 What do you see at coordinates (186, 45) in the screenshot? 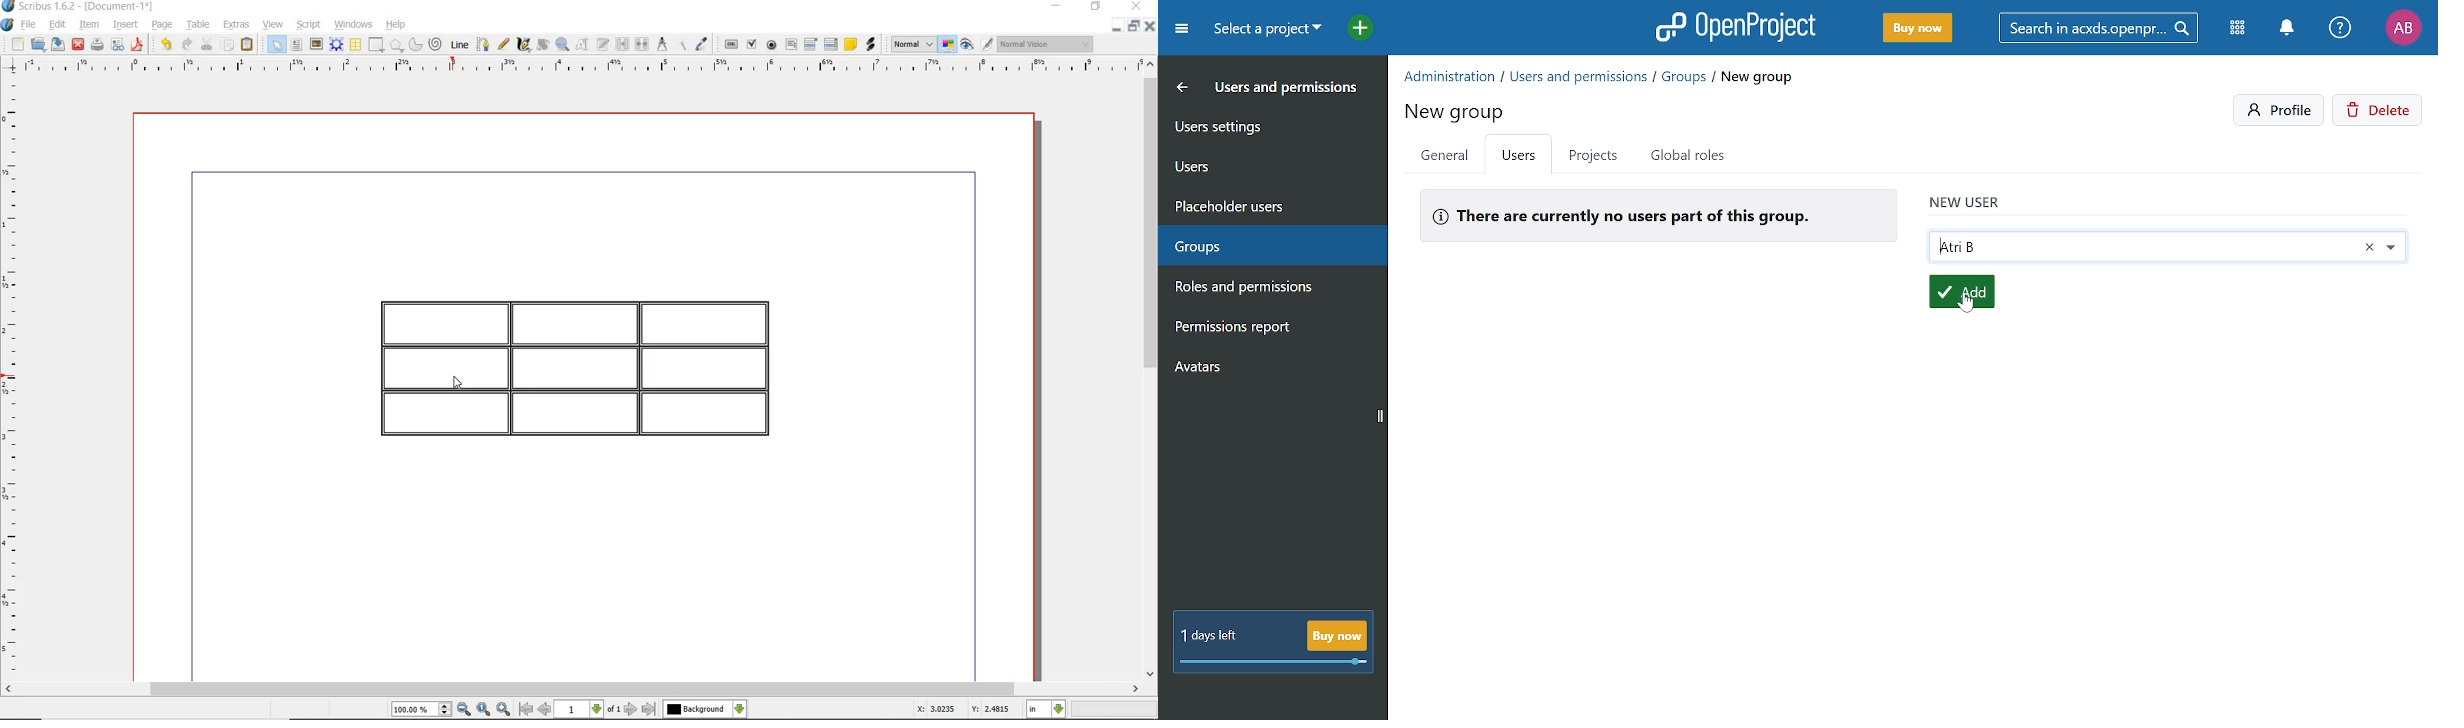
I see `redo` at bounding box center [186, 45].